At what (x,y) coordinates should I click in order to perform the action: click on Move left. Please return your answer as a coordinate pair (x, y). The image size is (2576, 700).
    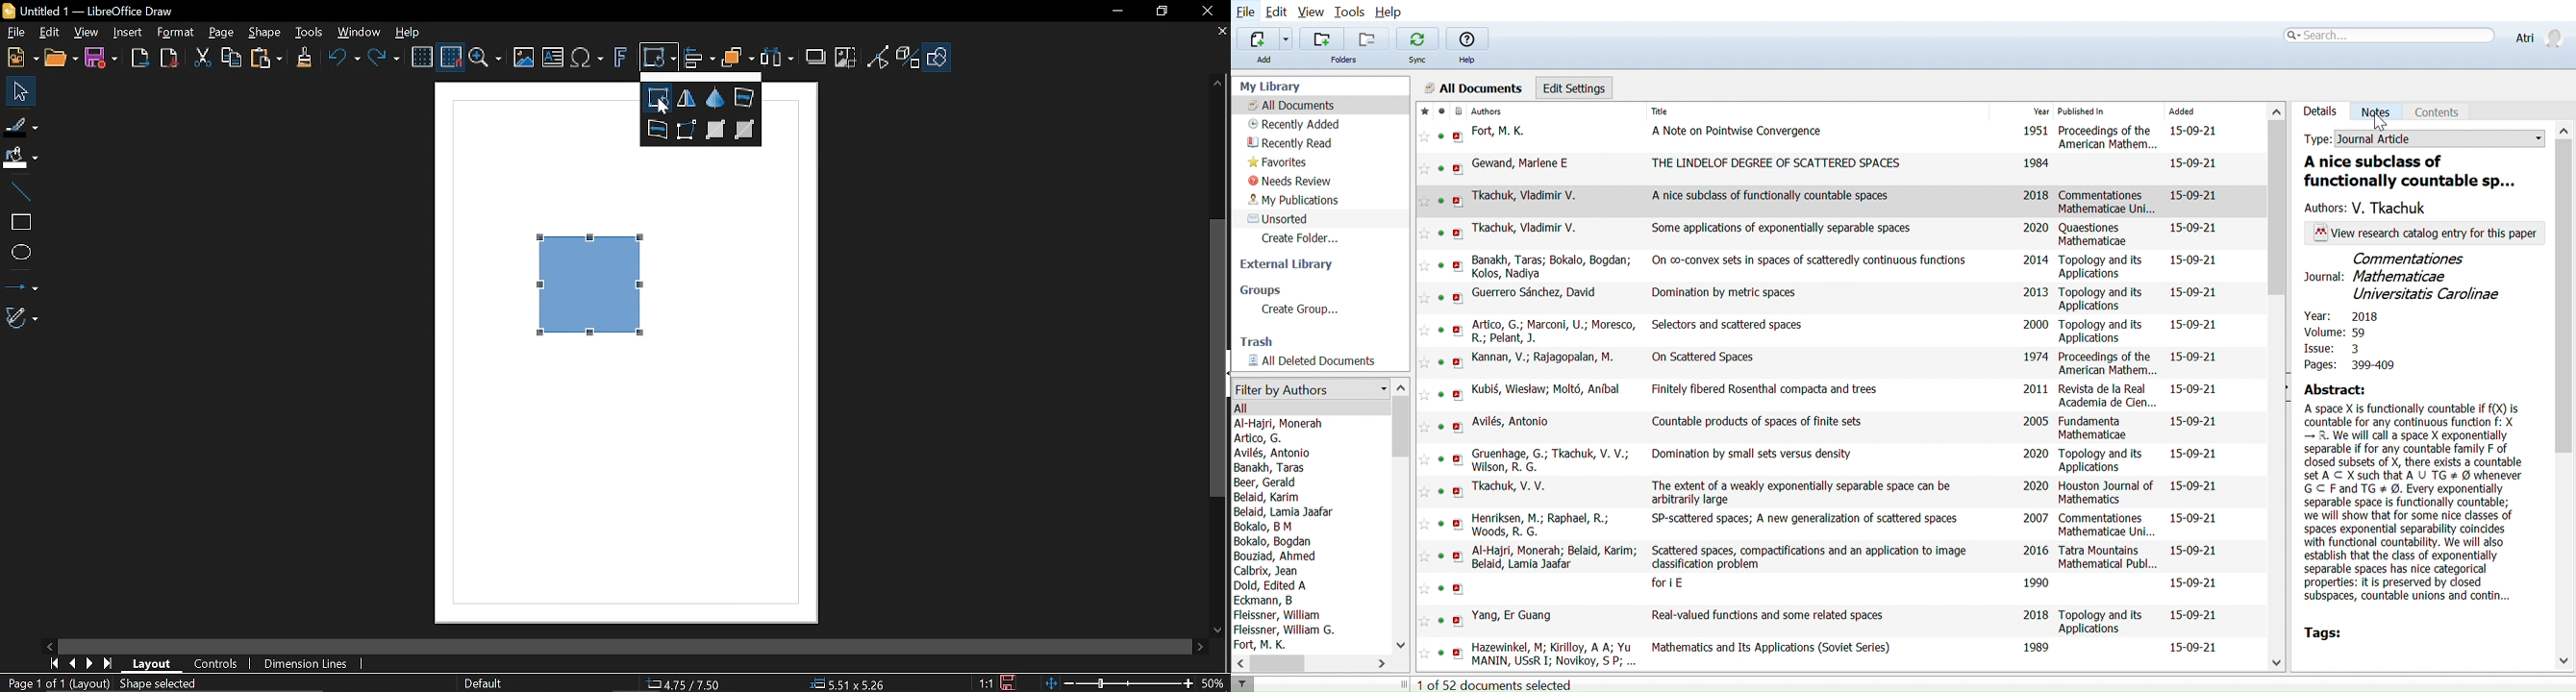
    Looking at the image, I should click on (50, 646).